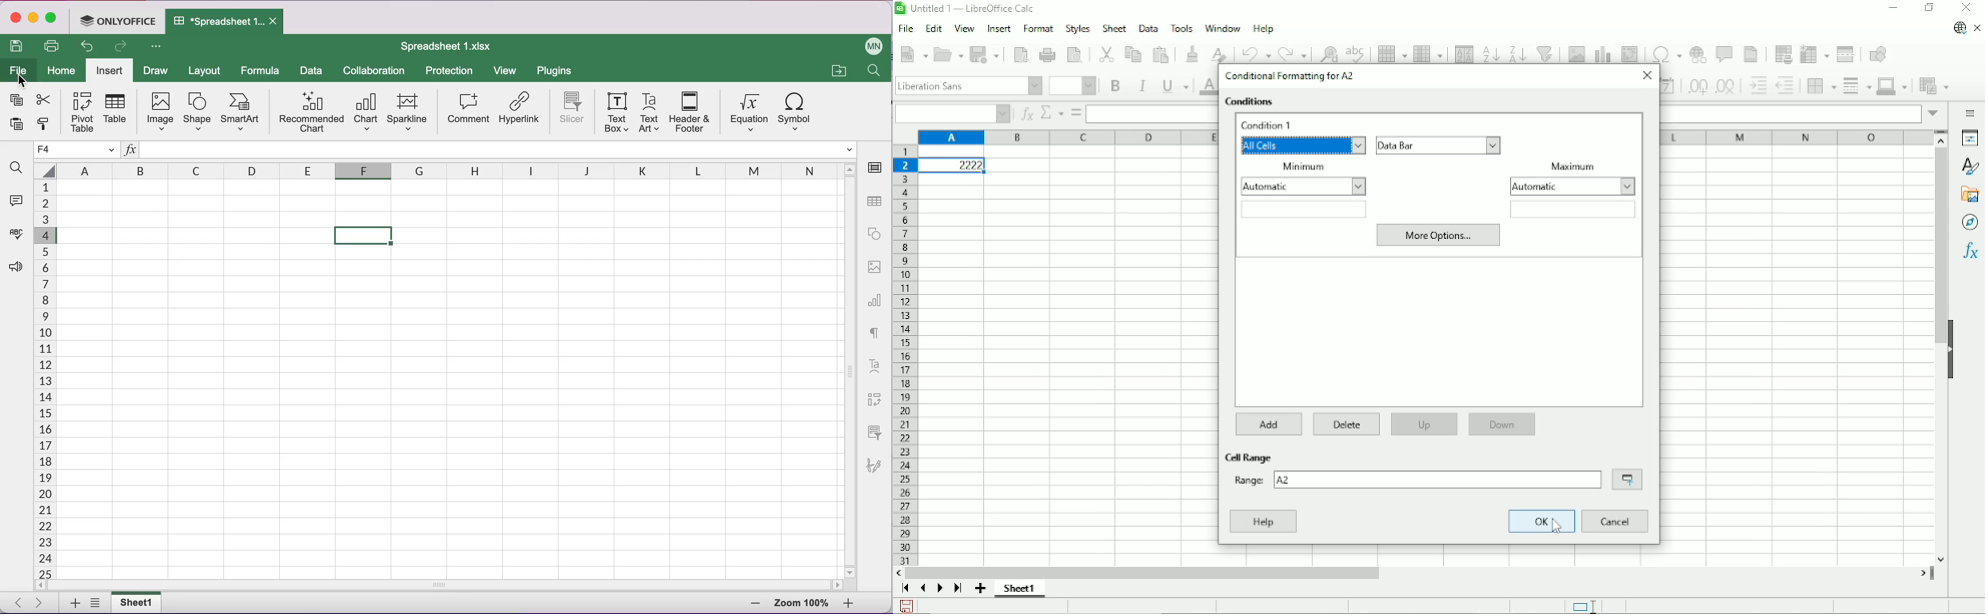 This screenshot has width=1988, height=616. Describe the element at coordinates (1162, 54) in the screenshot. I see `Paste` at that location.